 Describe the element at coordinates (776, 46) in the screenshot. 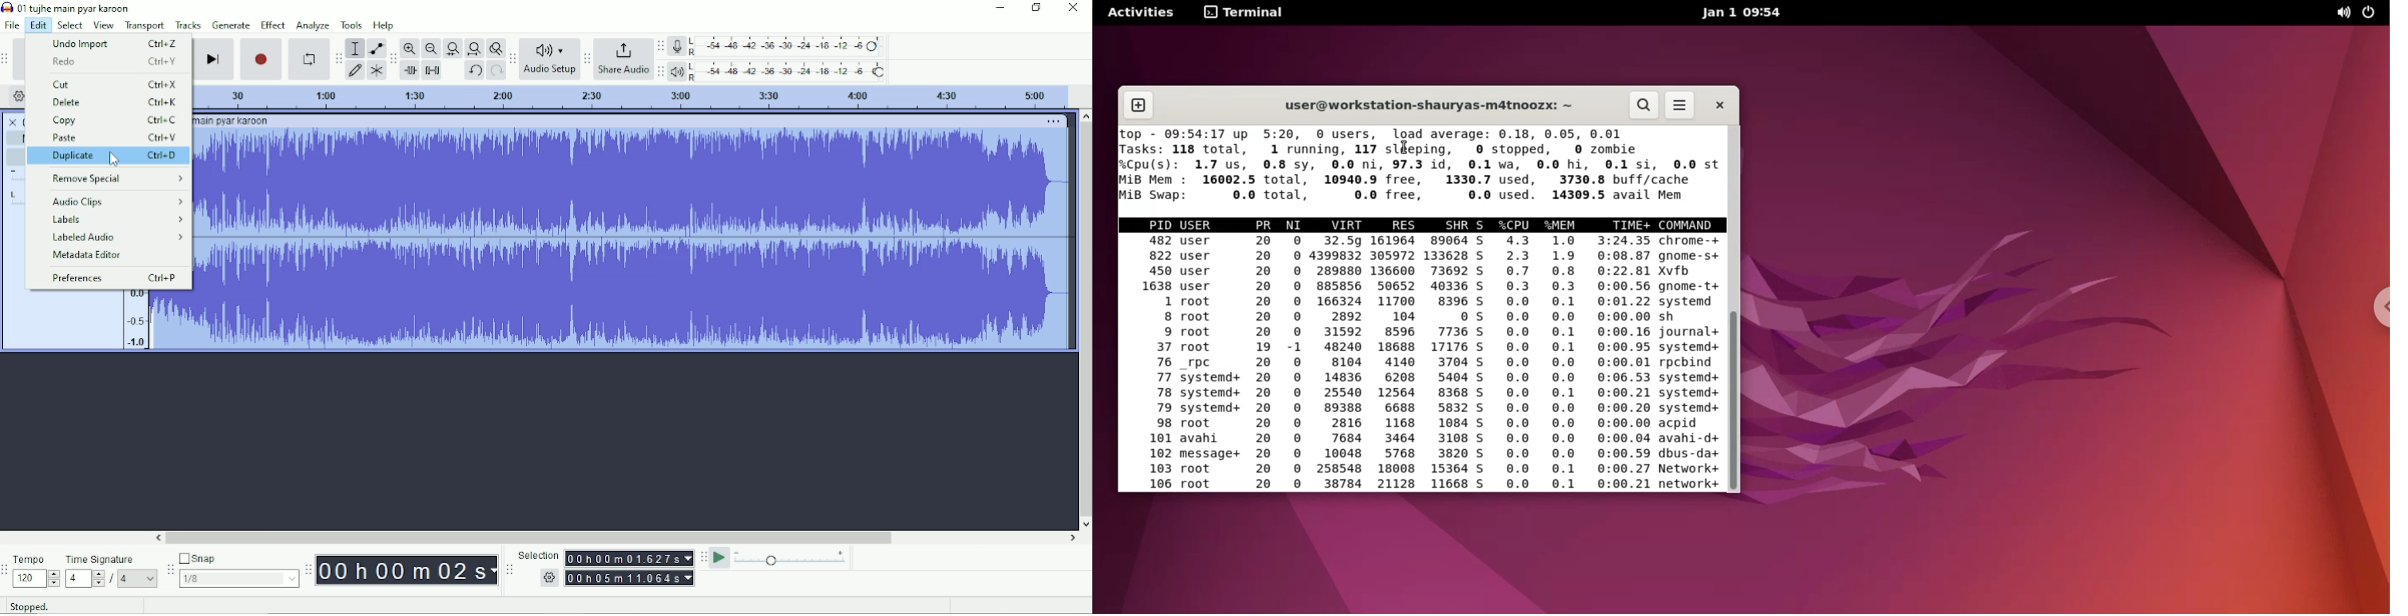

I see `Record meter` at that location.